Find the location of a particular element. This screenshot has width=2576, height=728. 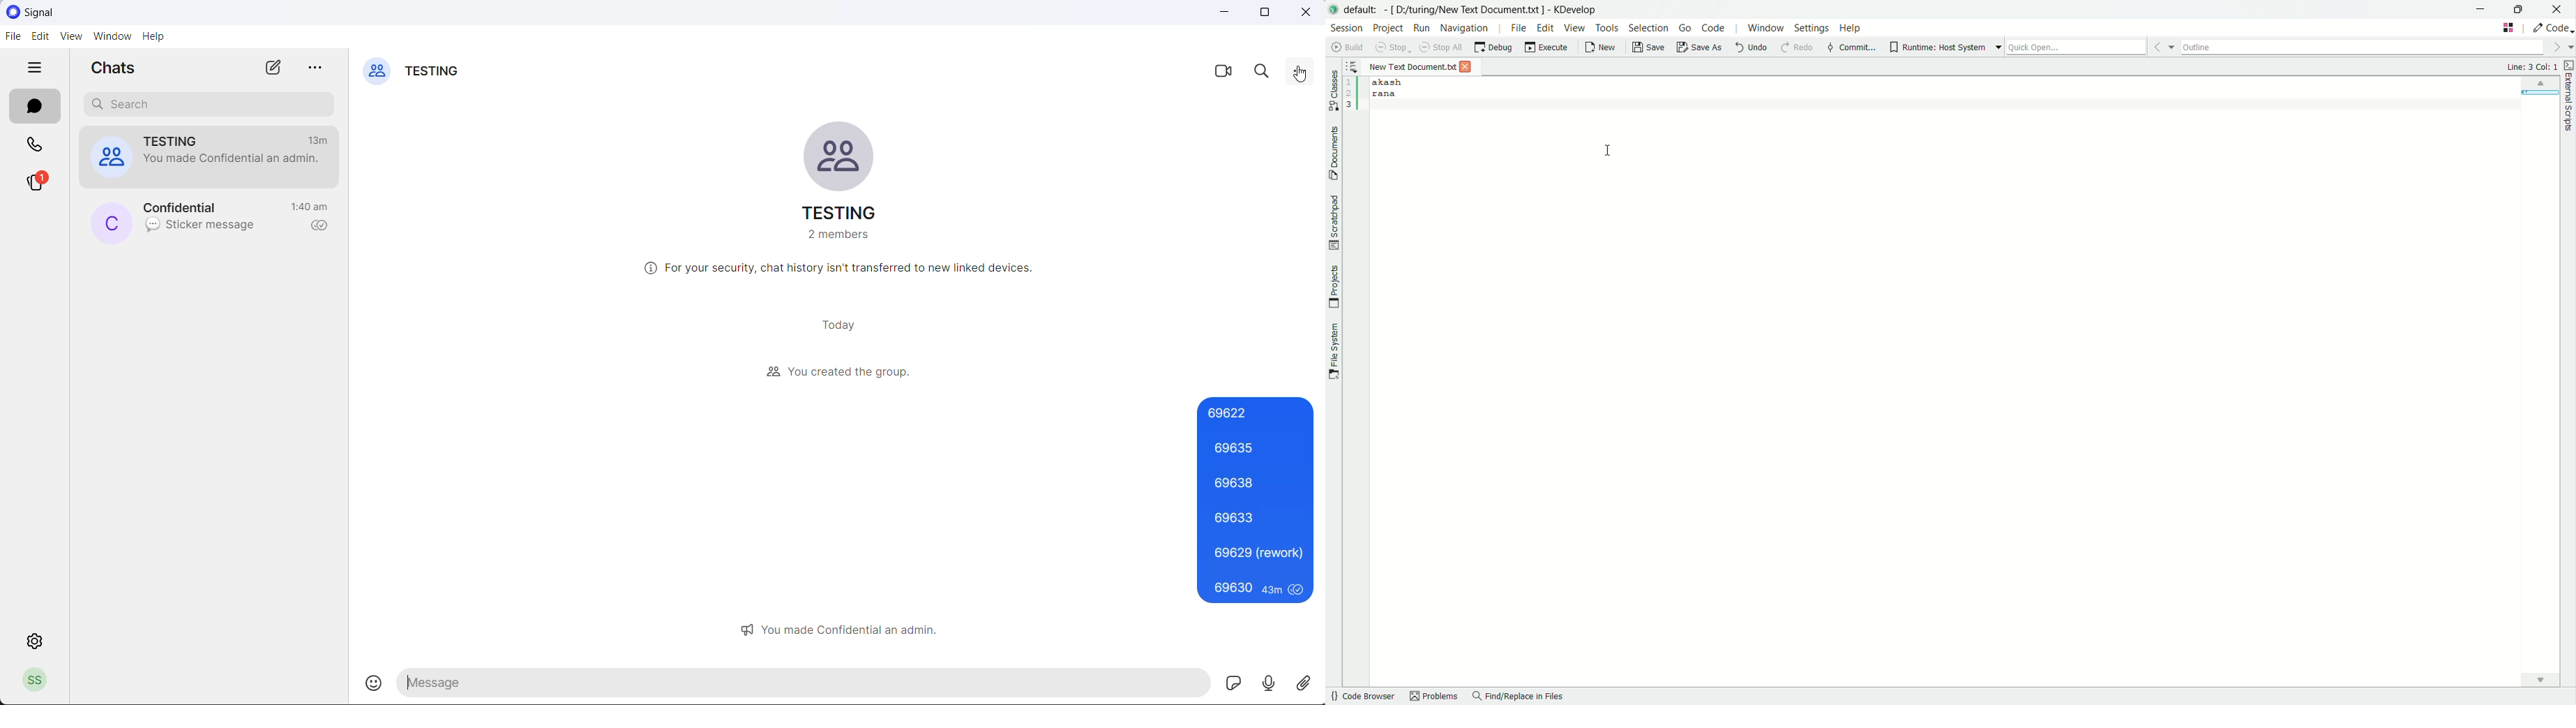

total group members is located at coordinates (837, 237).